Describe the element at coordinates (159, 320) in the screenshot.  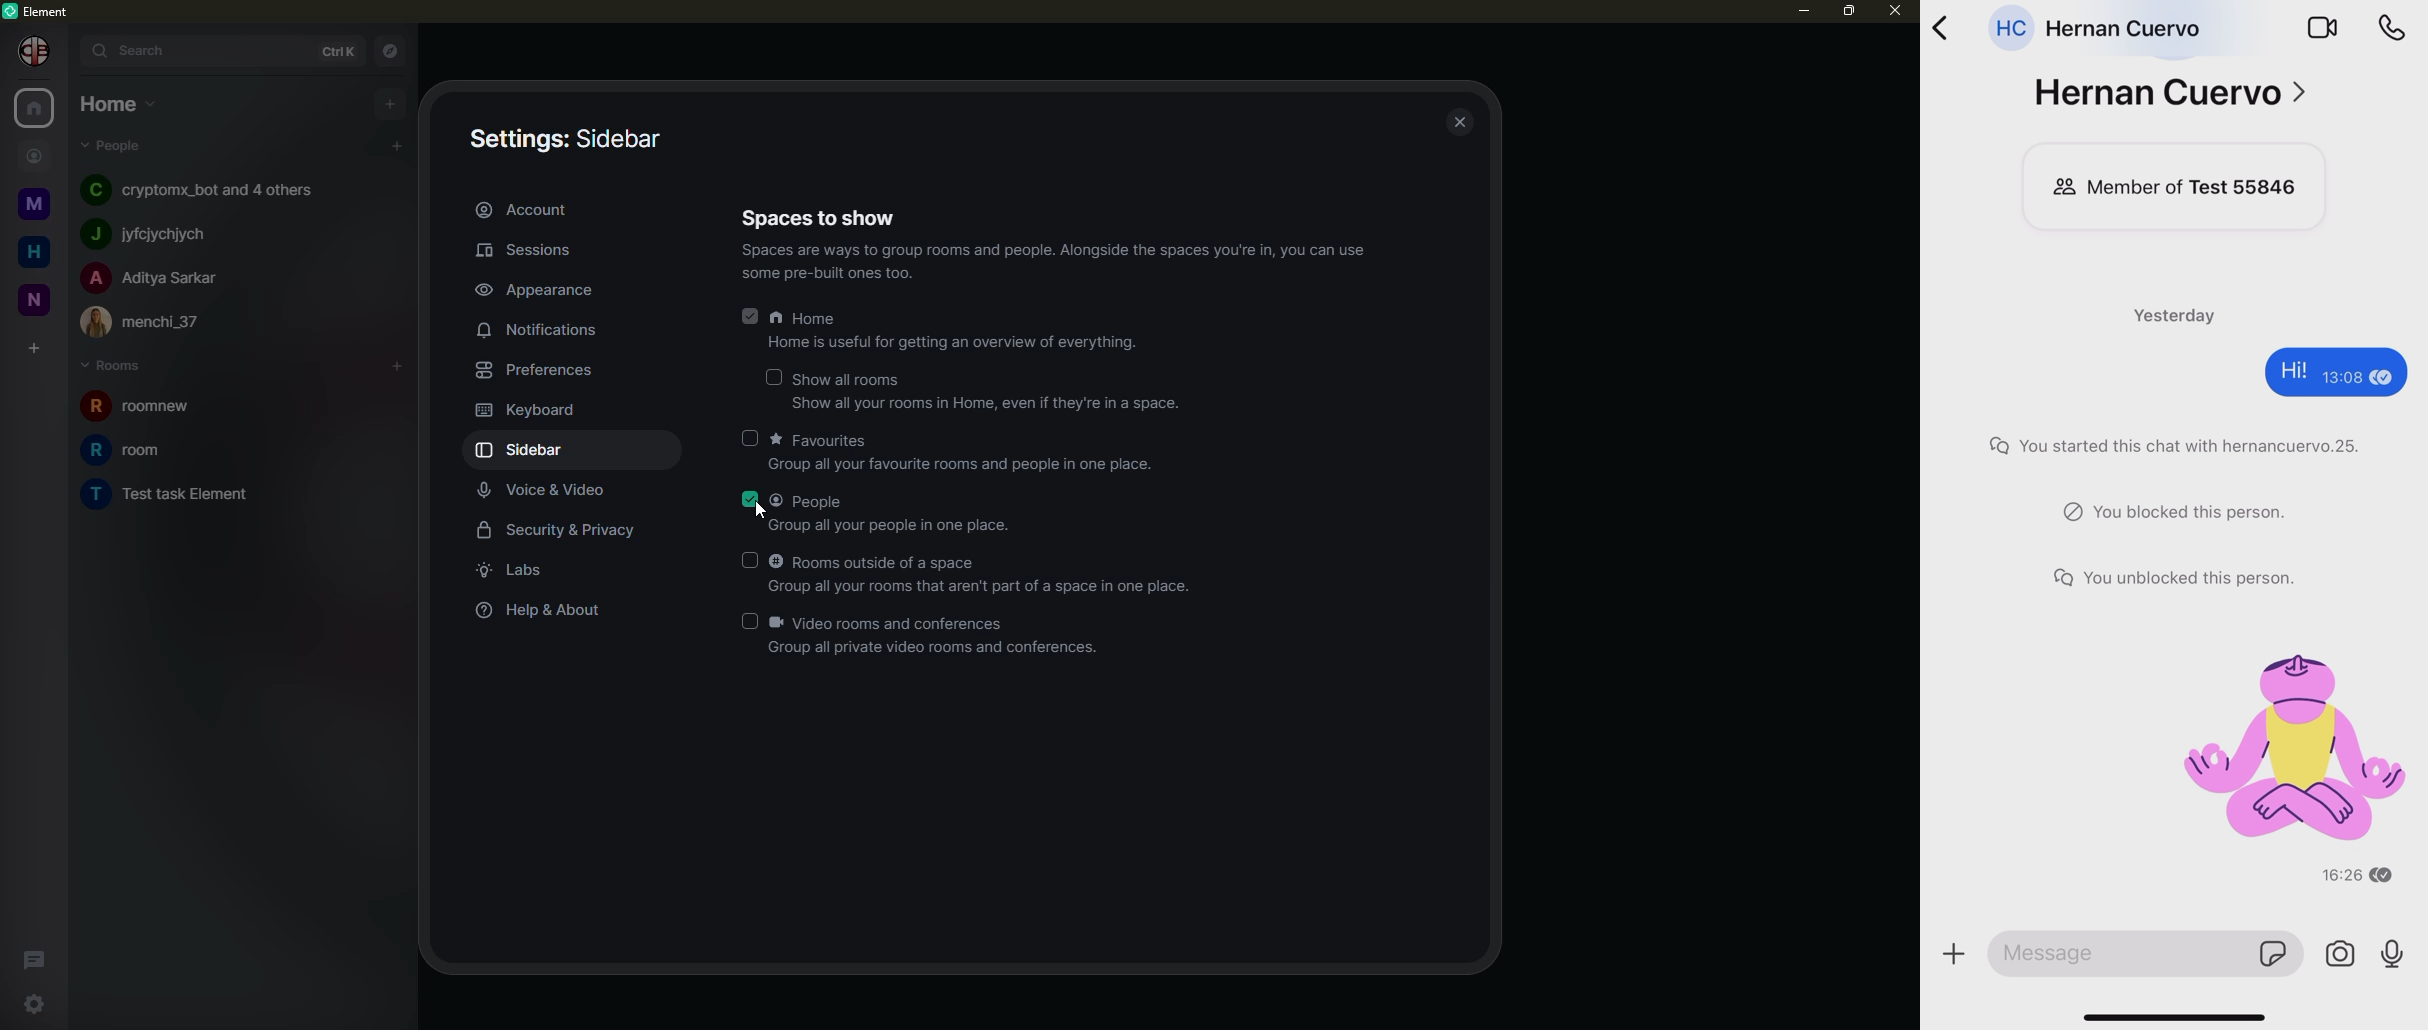
I see `people` at that location.